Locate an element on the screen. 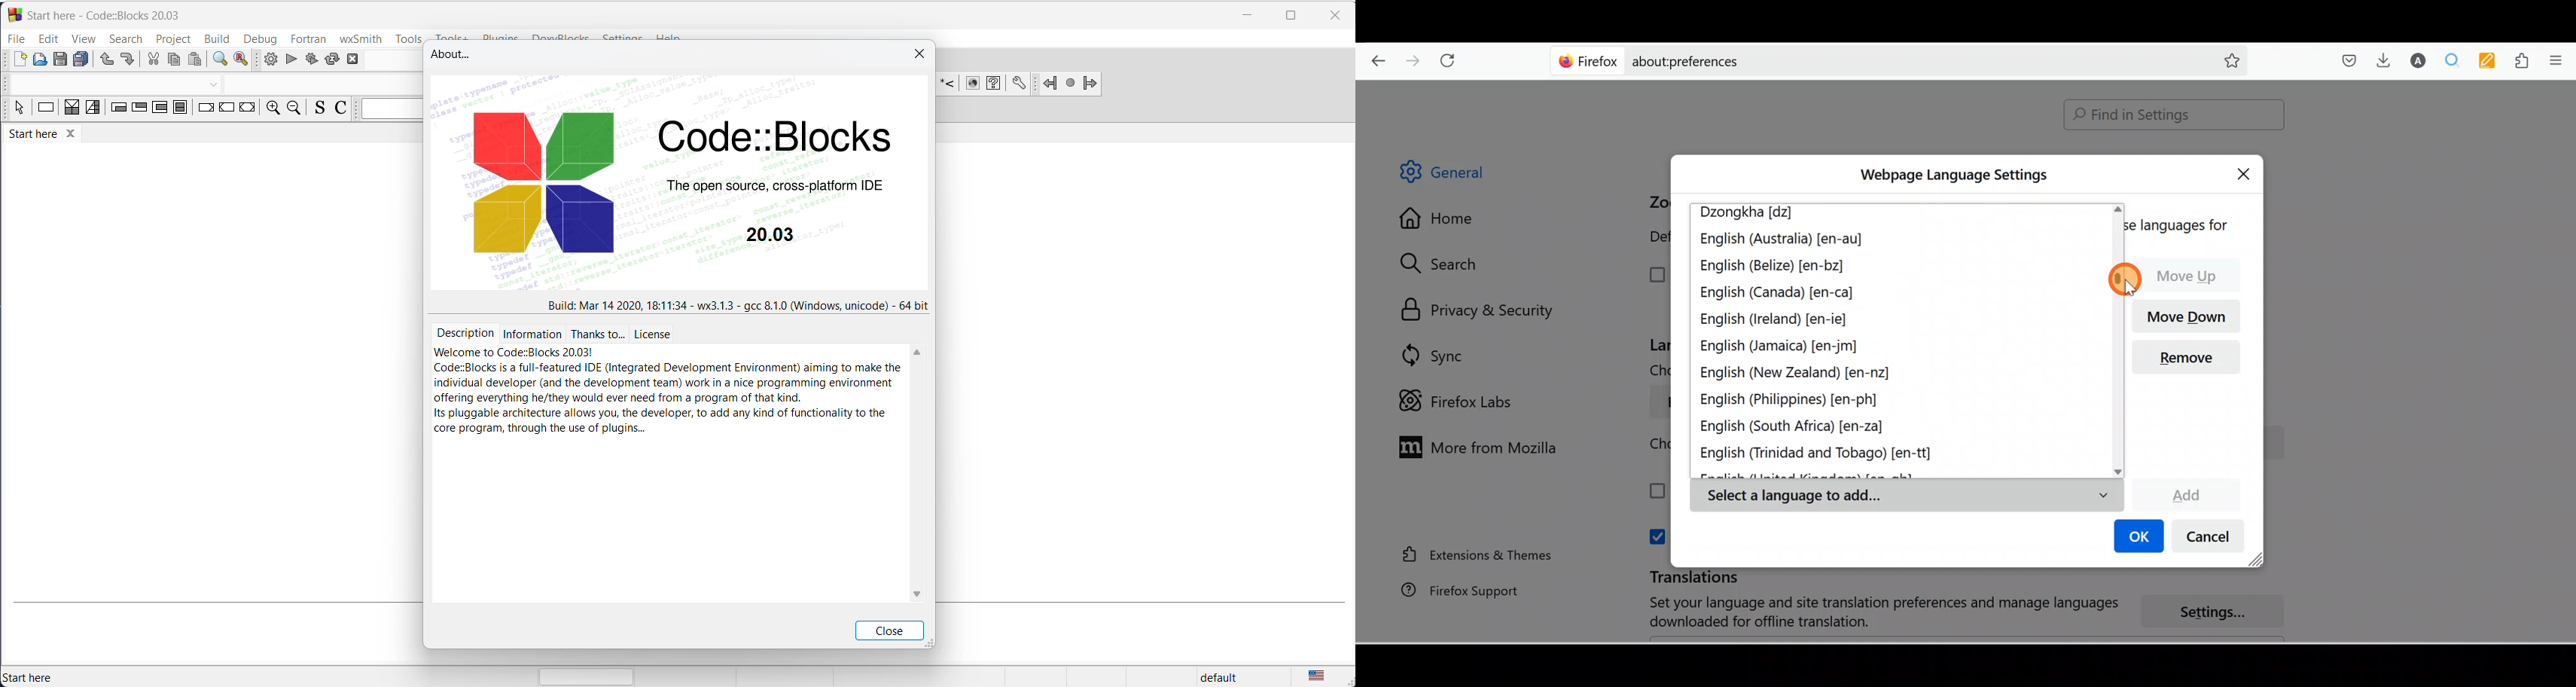 This screenshot has height=700, width=2576. Scroll bar is located at coordinates (2567, 362).